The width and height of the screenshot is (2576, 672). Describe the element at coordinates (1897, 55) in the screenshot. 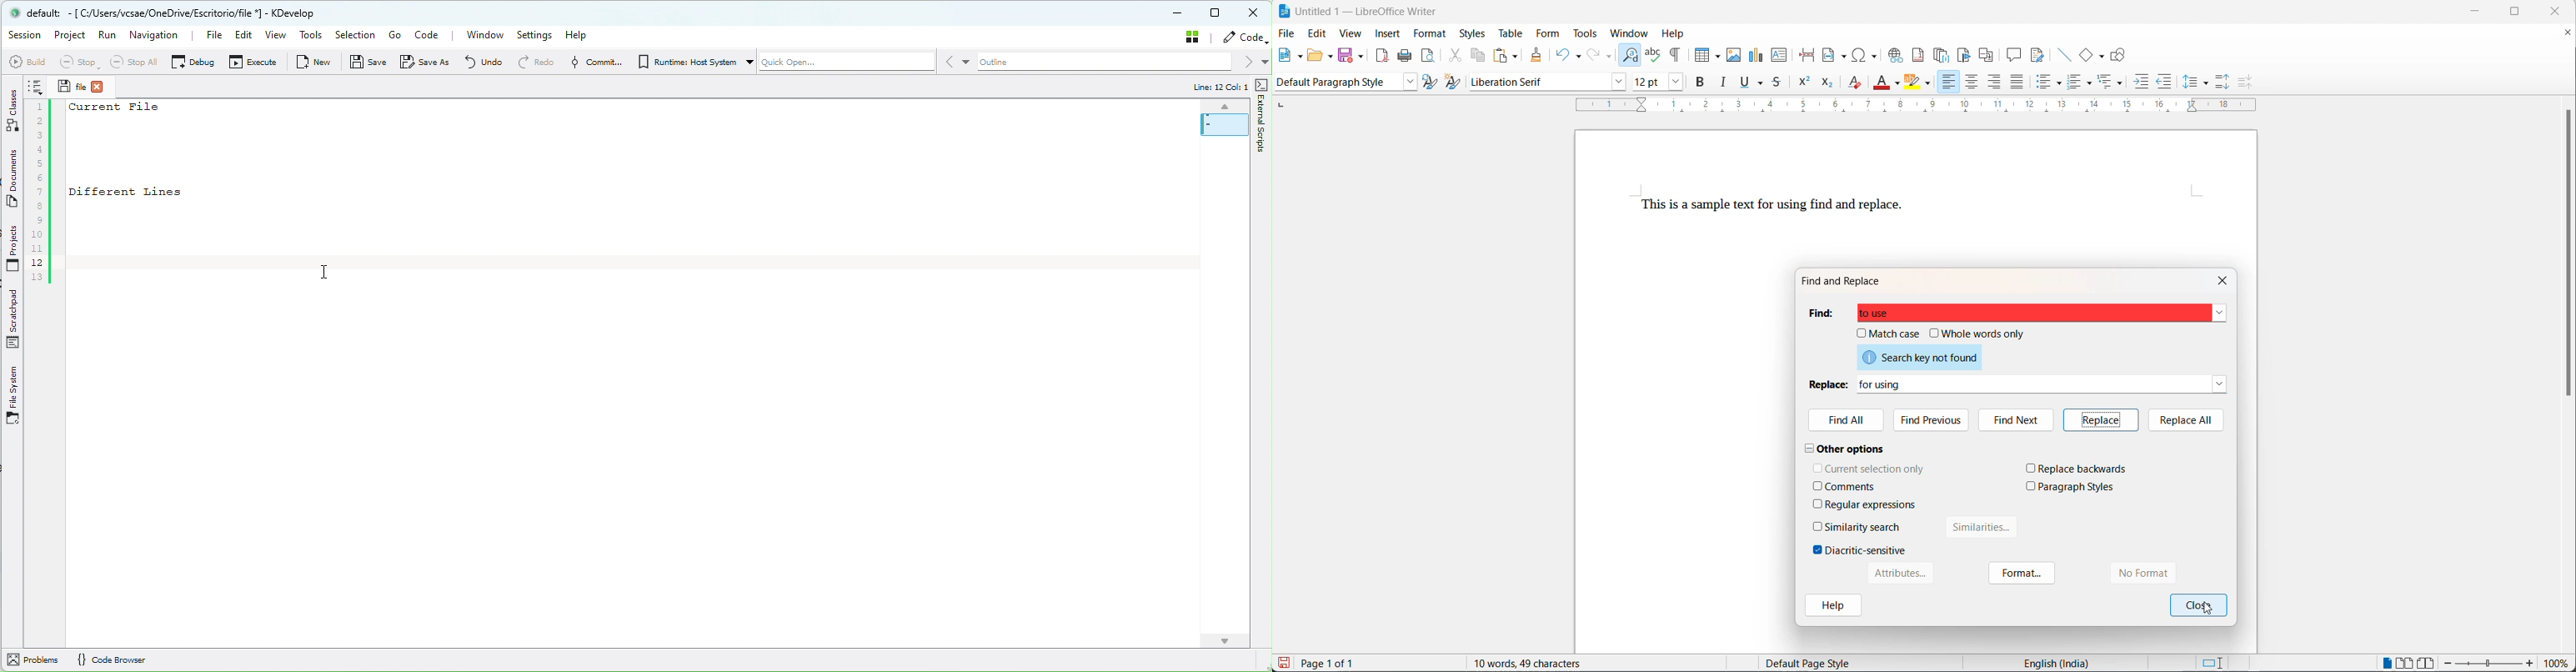

I see `insert hyperlink` at that location.